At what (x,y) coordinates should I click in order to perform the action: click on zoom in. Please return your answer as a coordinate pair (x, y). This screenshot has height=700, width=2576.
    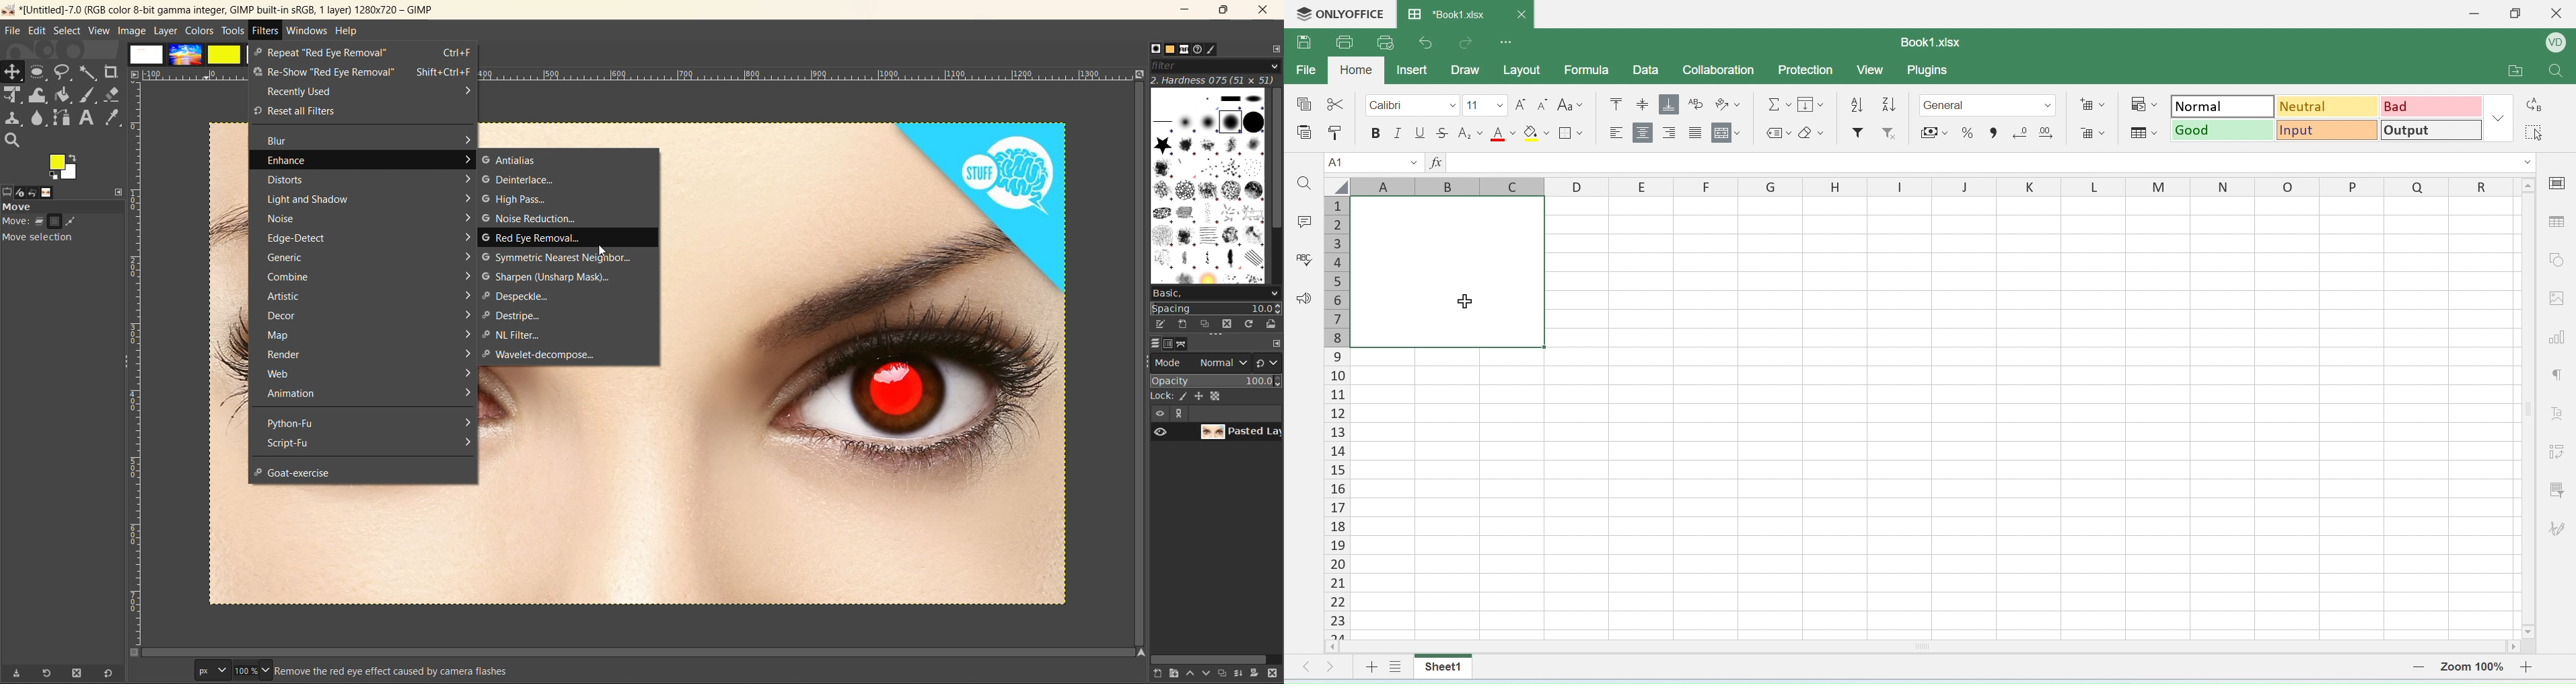
    Looking at the image, I should click on (2526, 666).